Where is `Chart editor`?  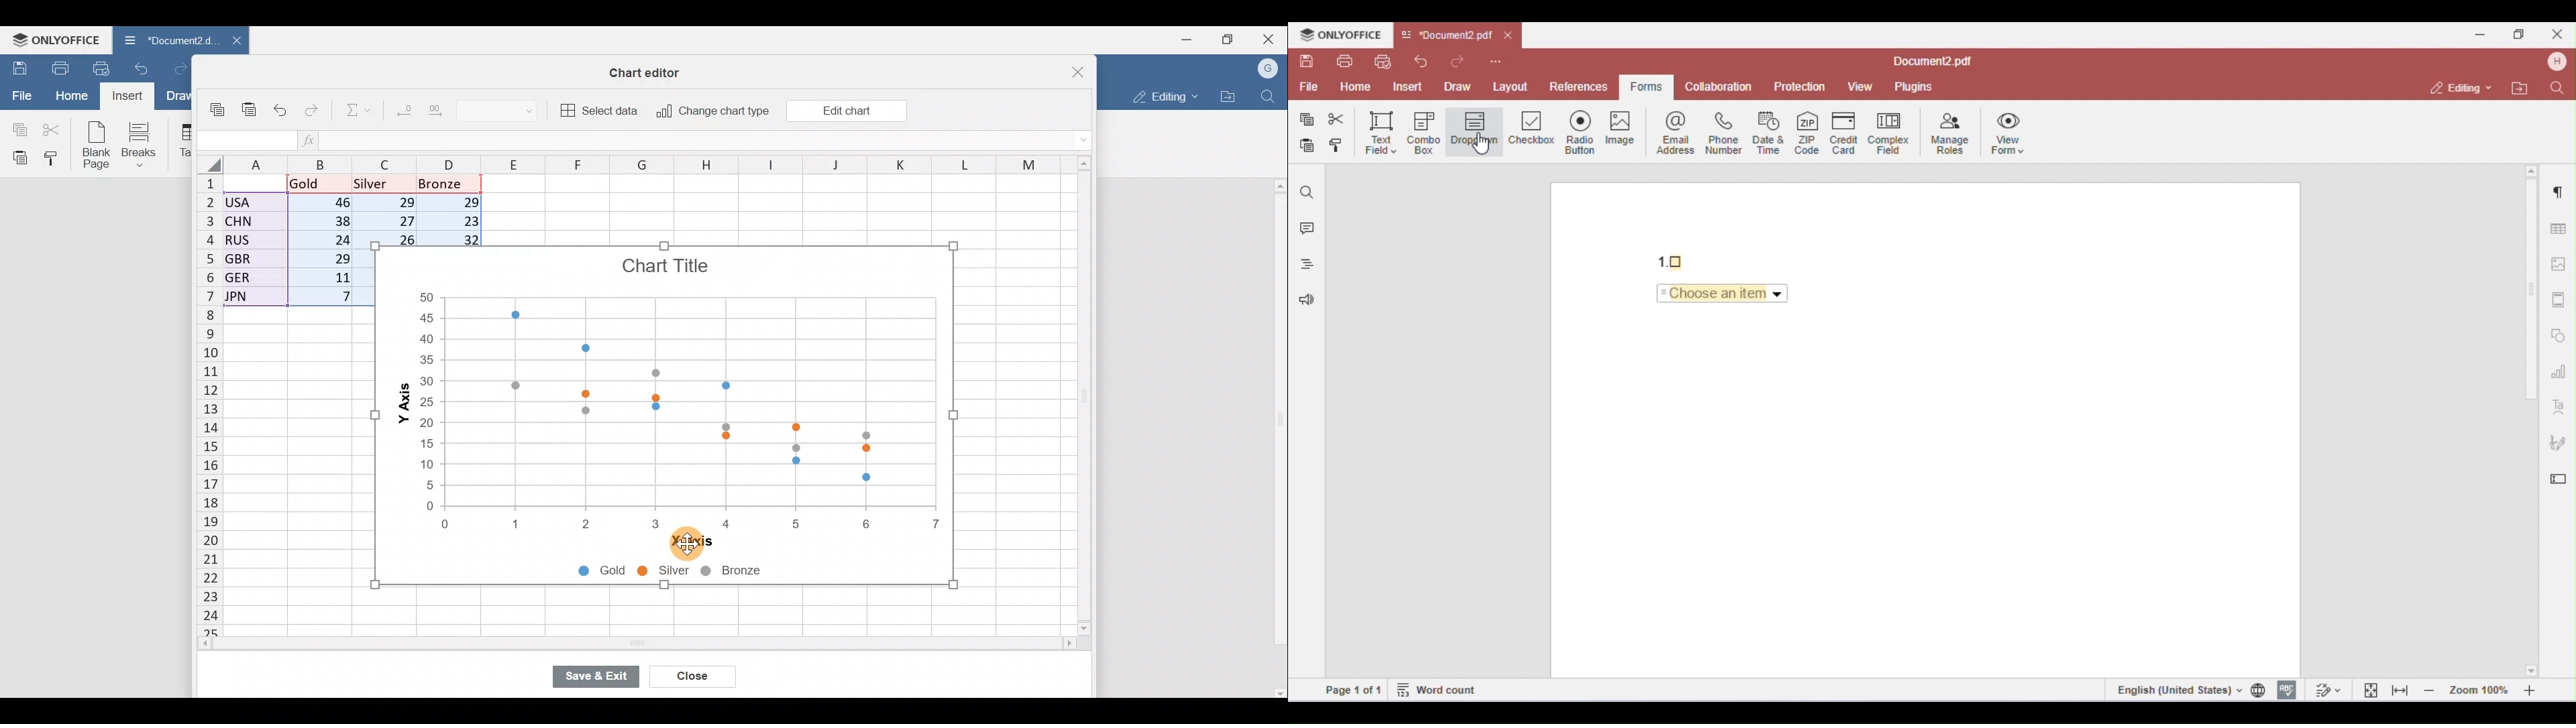 Chart editor is located at coordinates (651, 70).